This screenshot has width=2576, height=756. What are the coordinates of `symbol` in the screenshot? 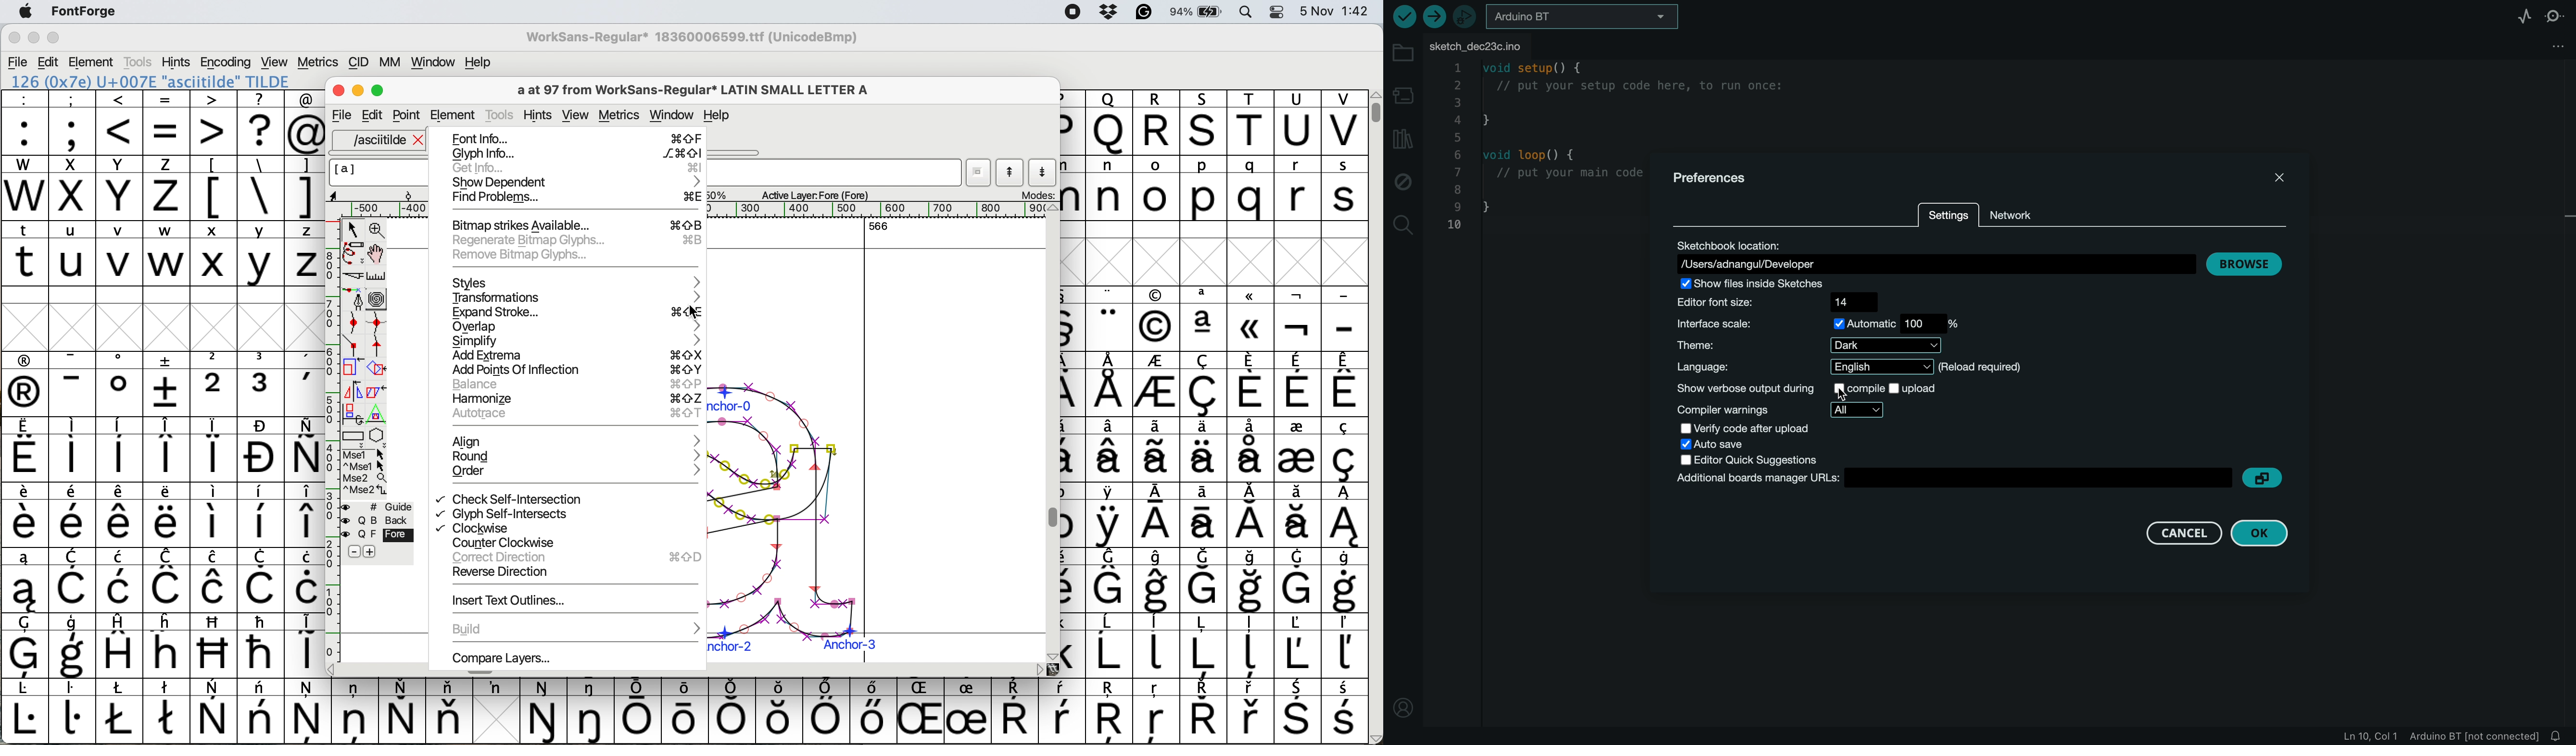 It's located at (1298, 712).